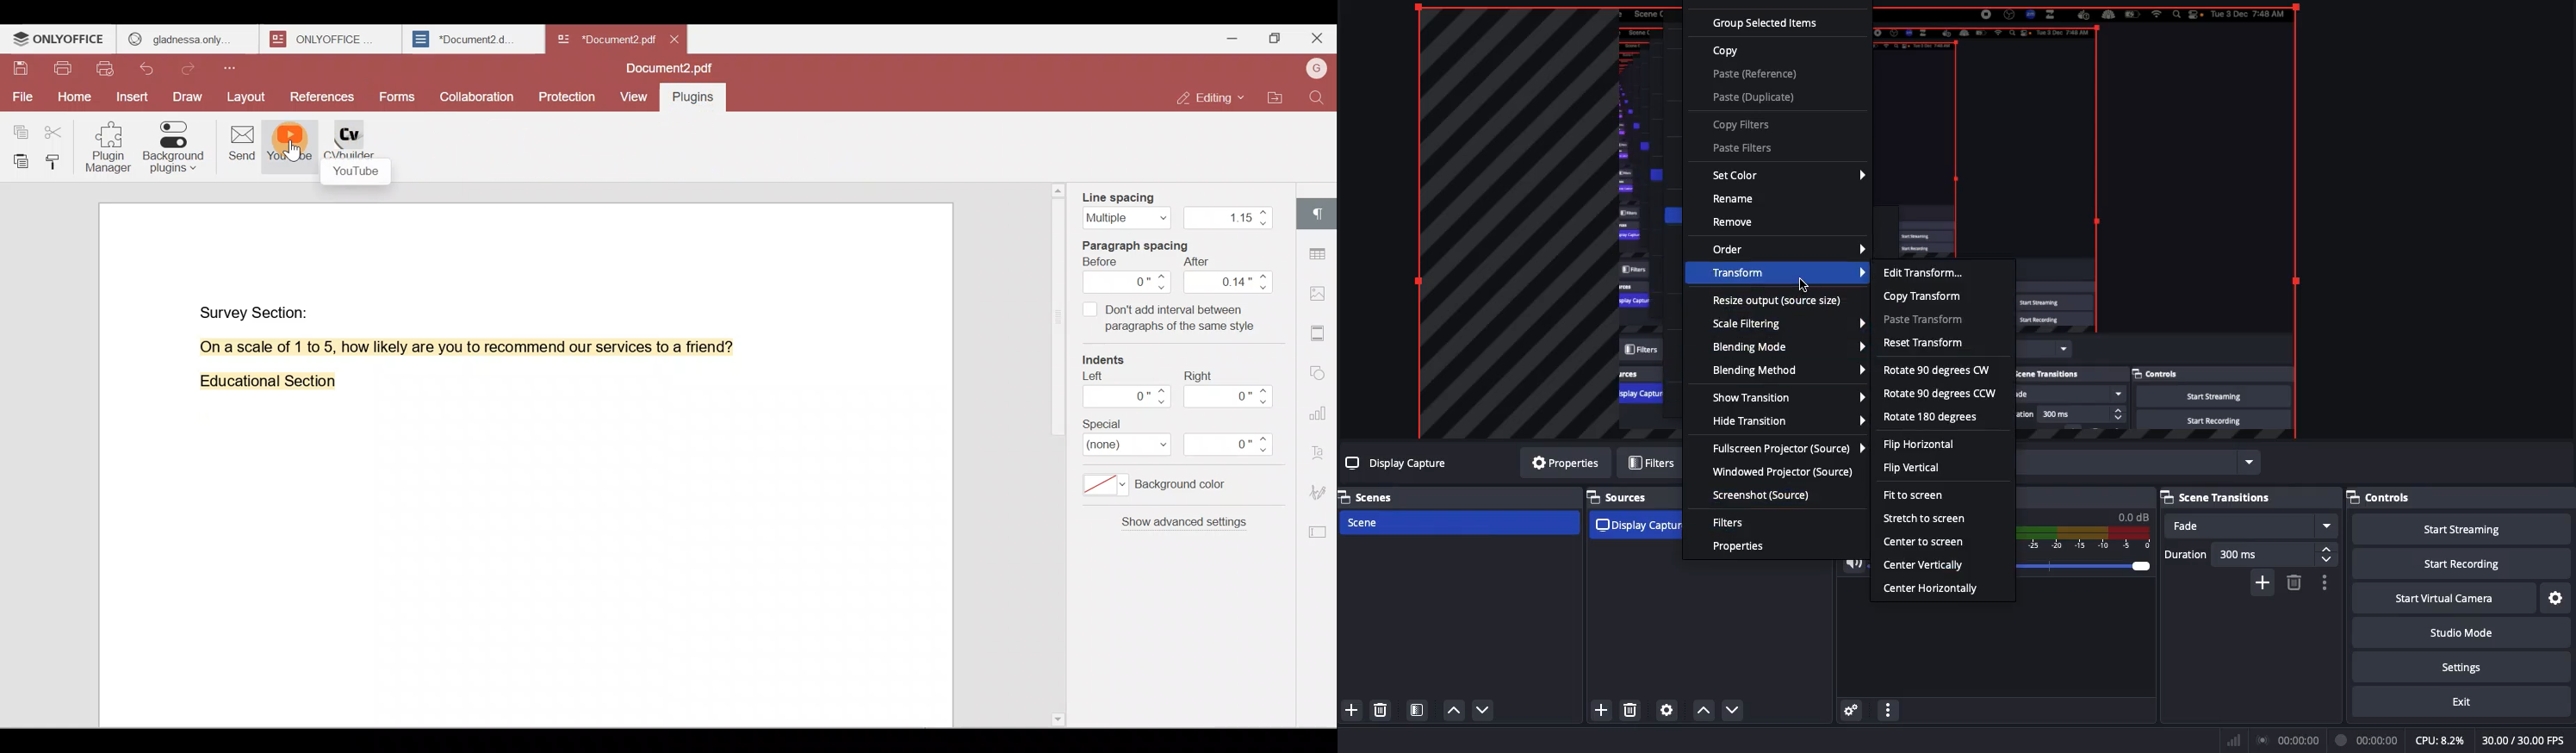  What do you see at coordinates (59, 128) in the screenshot?
I see `Cut` at bounding box center [59, 128].